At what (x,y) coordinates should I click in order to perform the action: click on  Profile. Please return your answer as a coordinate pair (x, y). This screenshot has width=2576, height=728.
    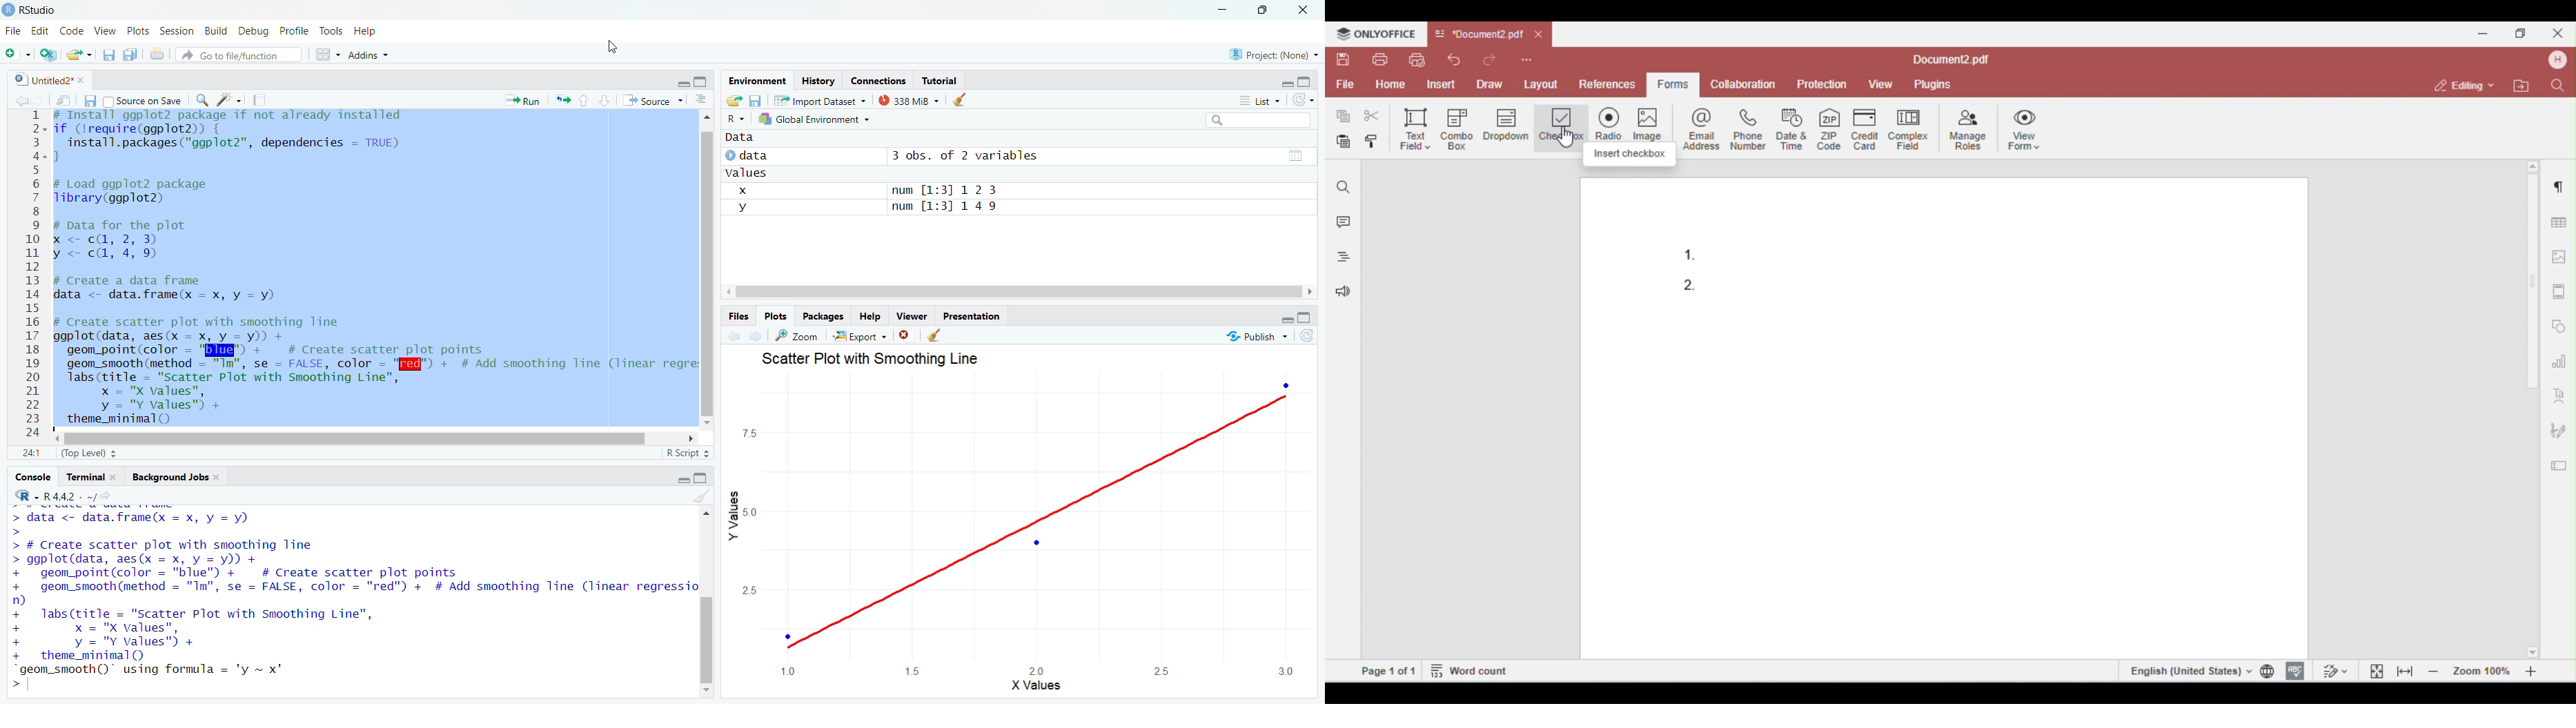
    Looking at the image, I should click on (293, 30).